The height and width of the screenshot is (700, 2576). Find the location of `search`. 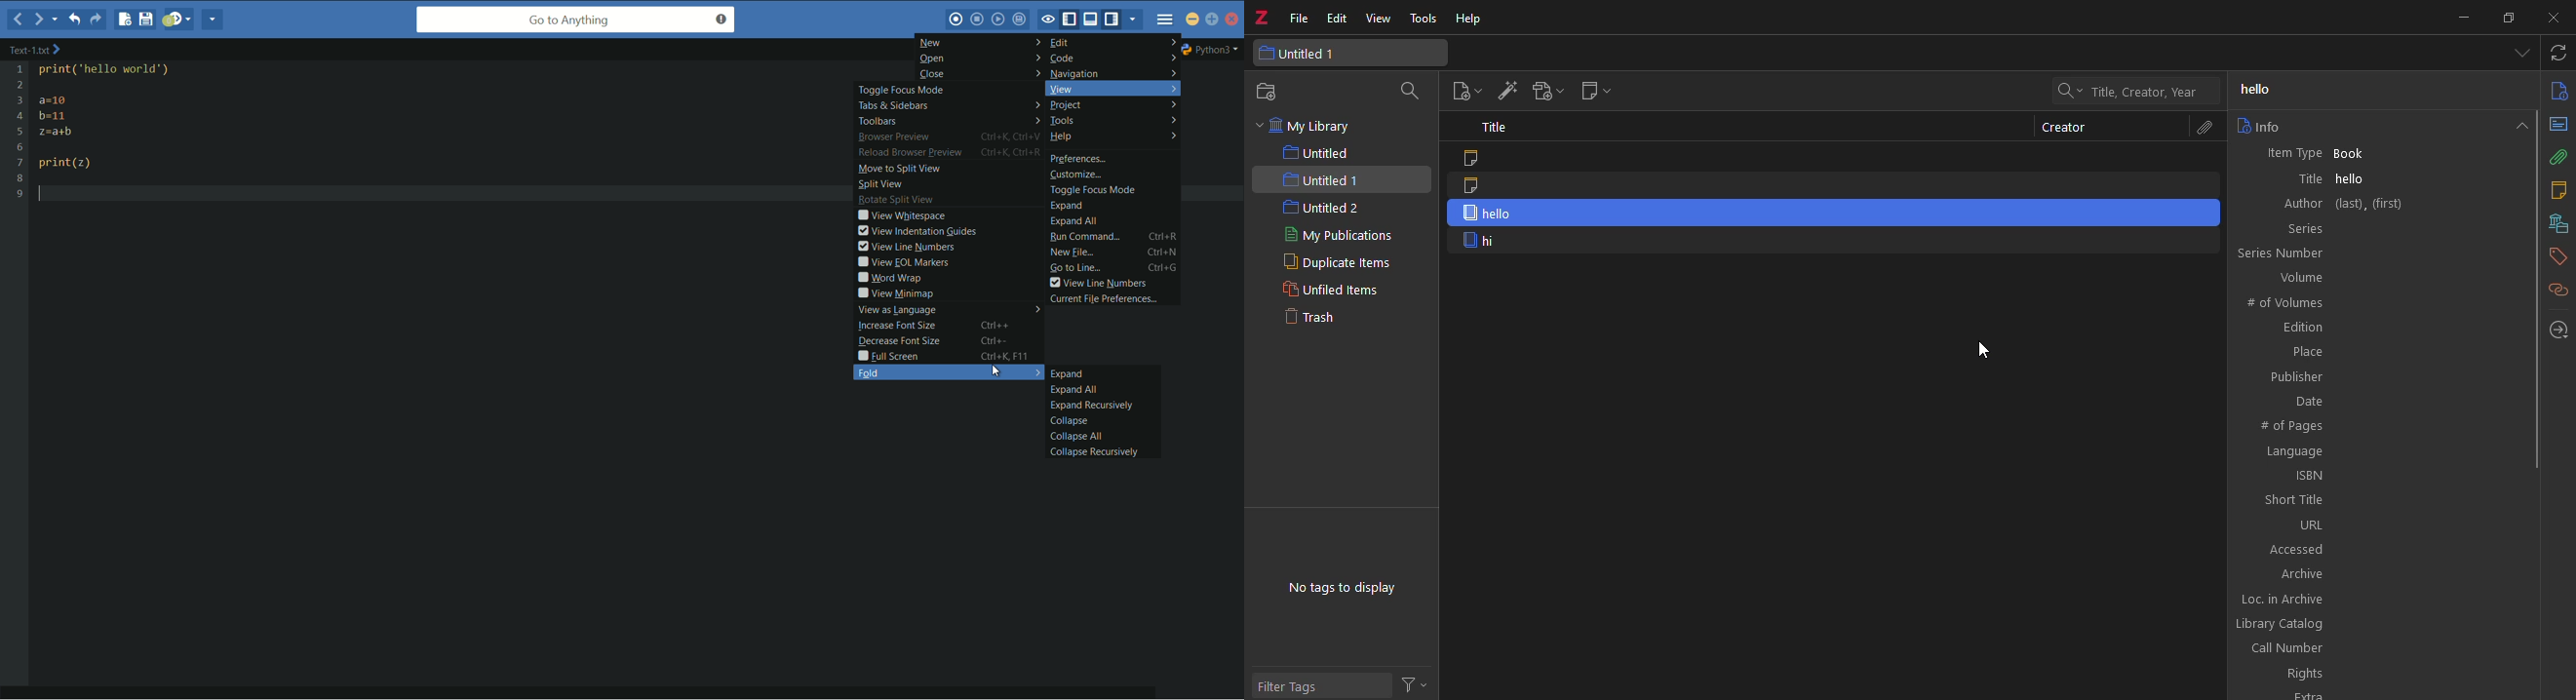

search is located at coordinates (1414, 91).